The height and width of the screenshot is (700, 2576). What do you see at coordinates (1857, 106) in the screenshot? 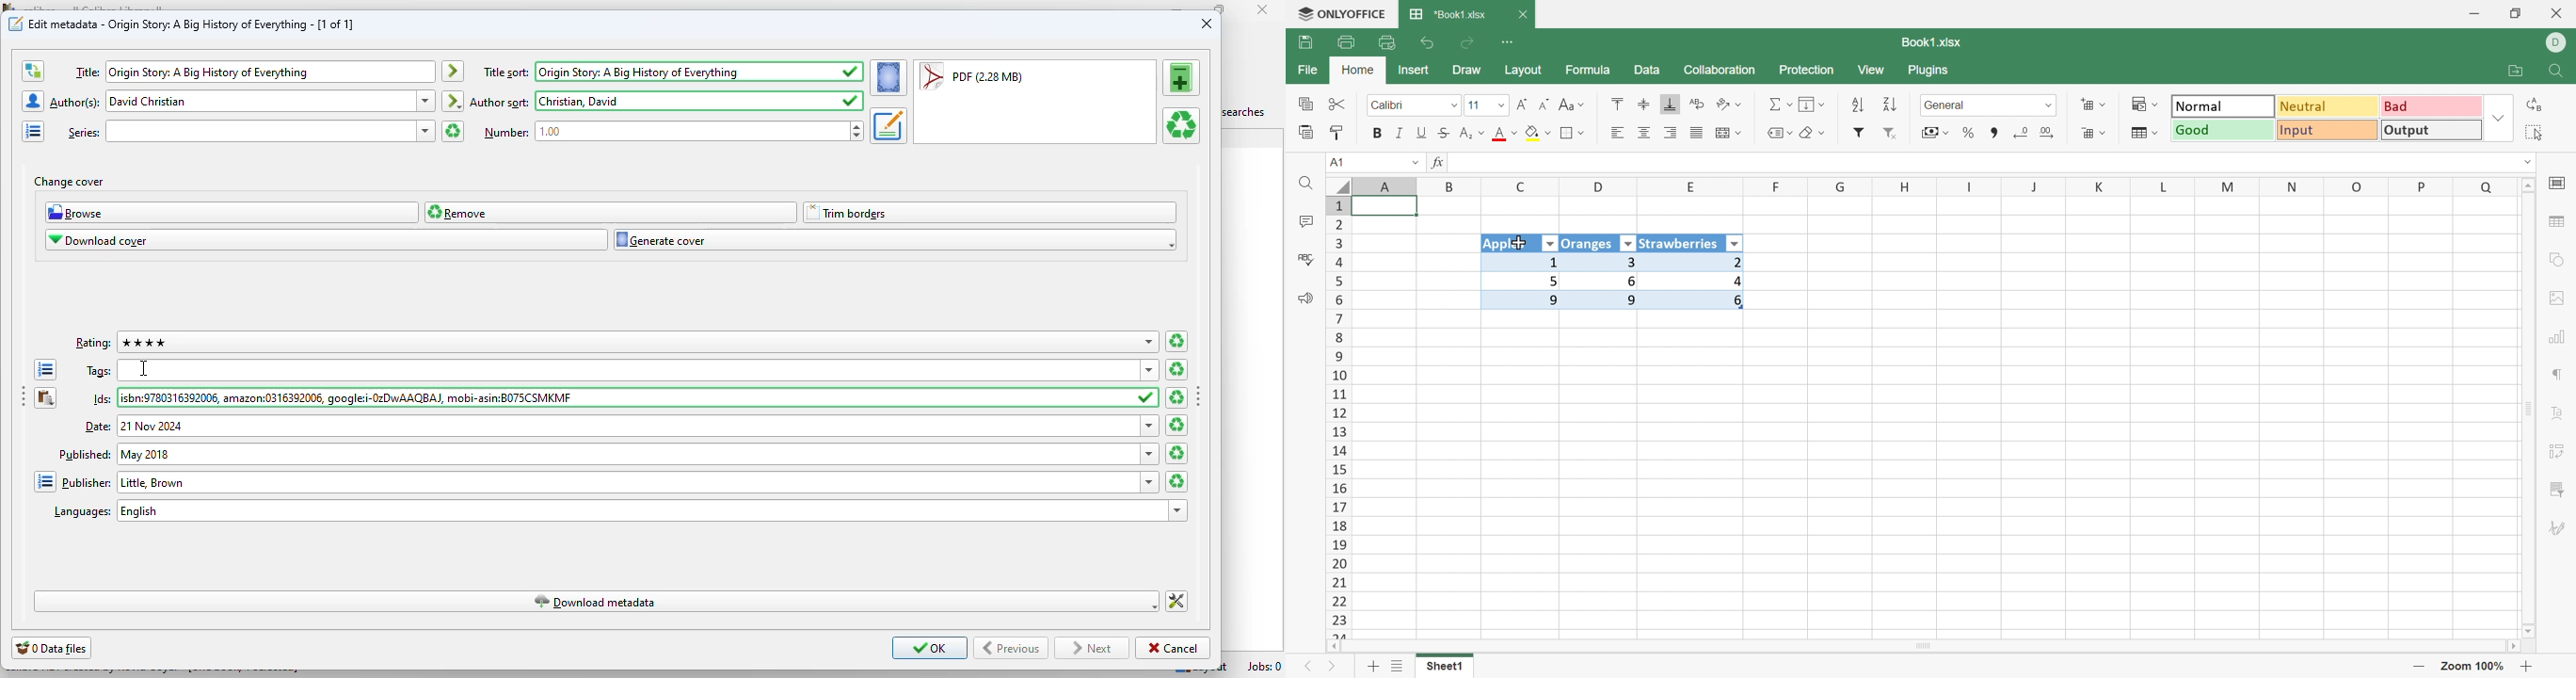
I see `Ascending order` at bounding box center [1857, 106].